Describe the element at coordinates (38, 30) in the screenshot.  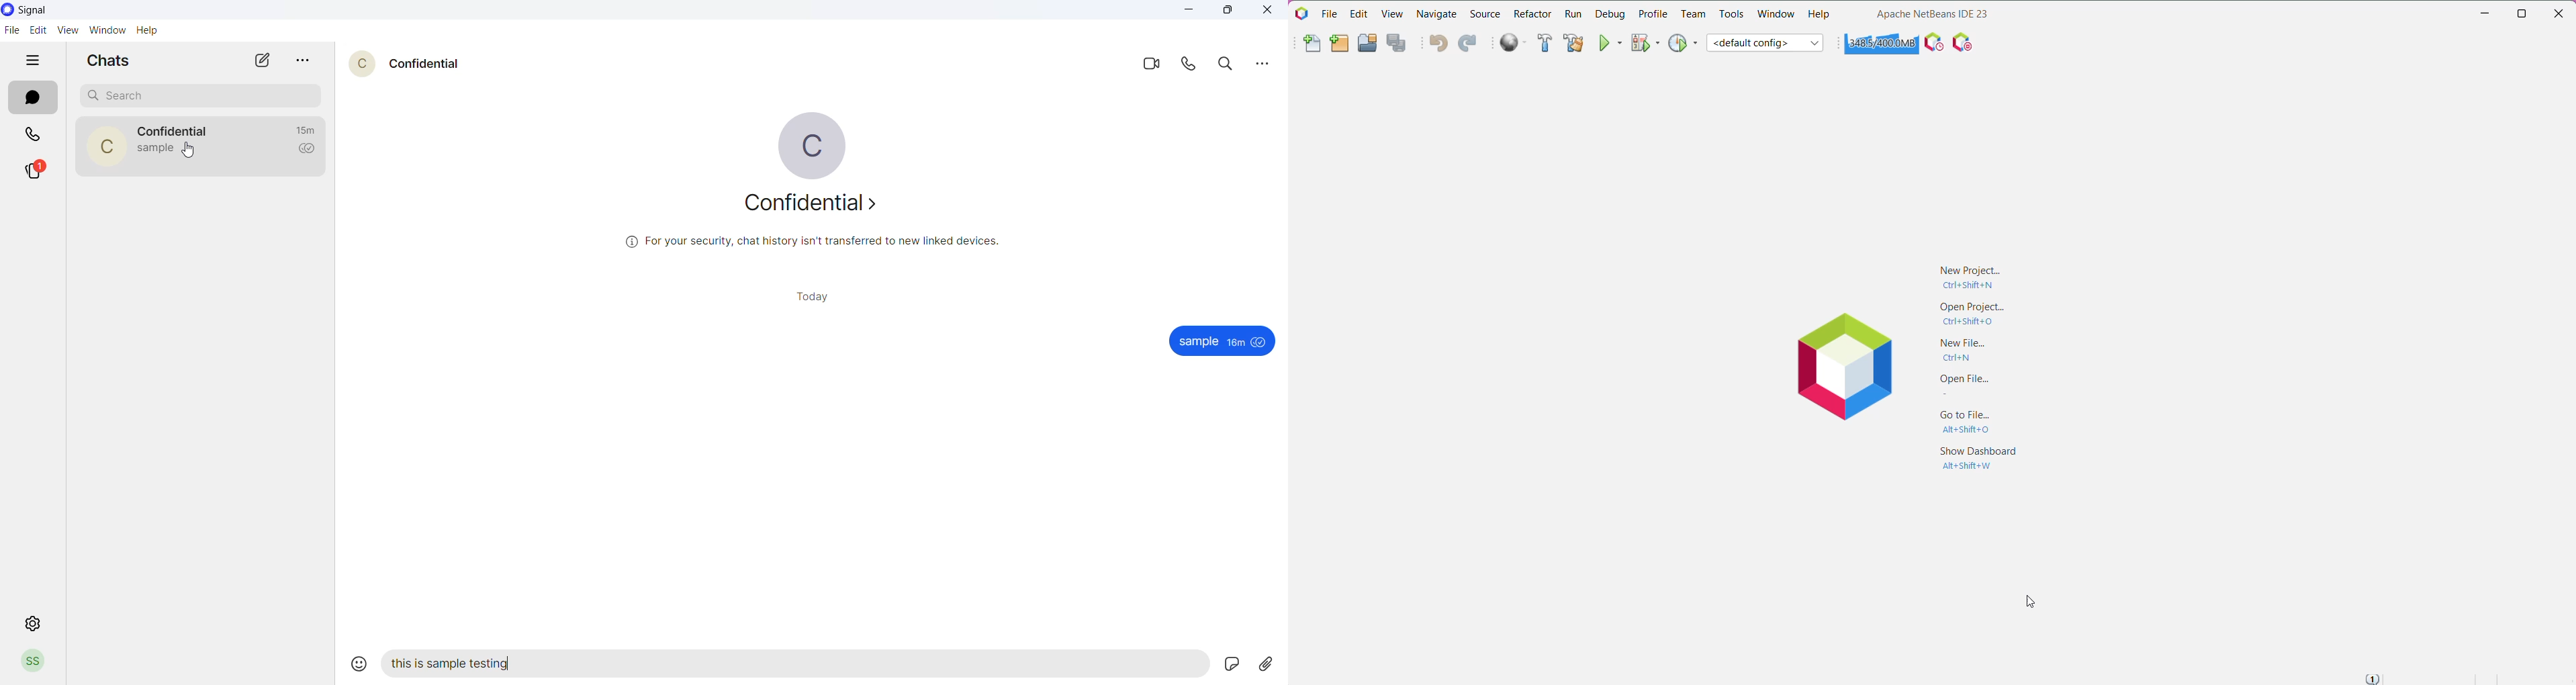
I see `edit` at that location.